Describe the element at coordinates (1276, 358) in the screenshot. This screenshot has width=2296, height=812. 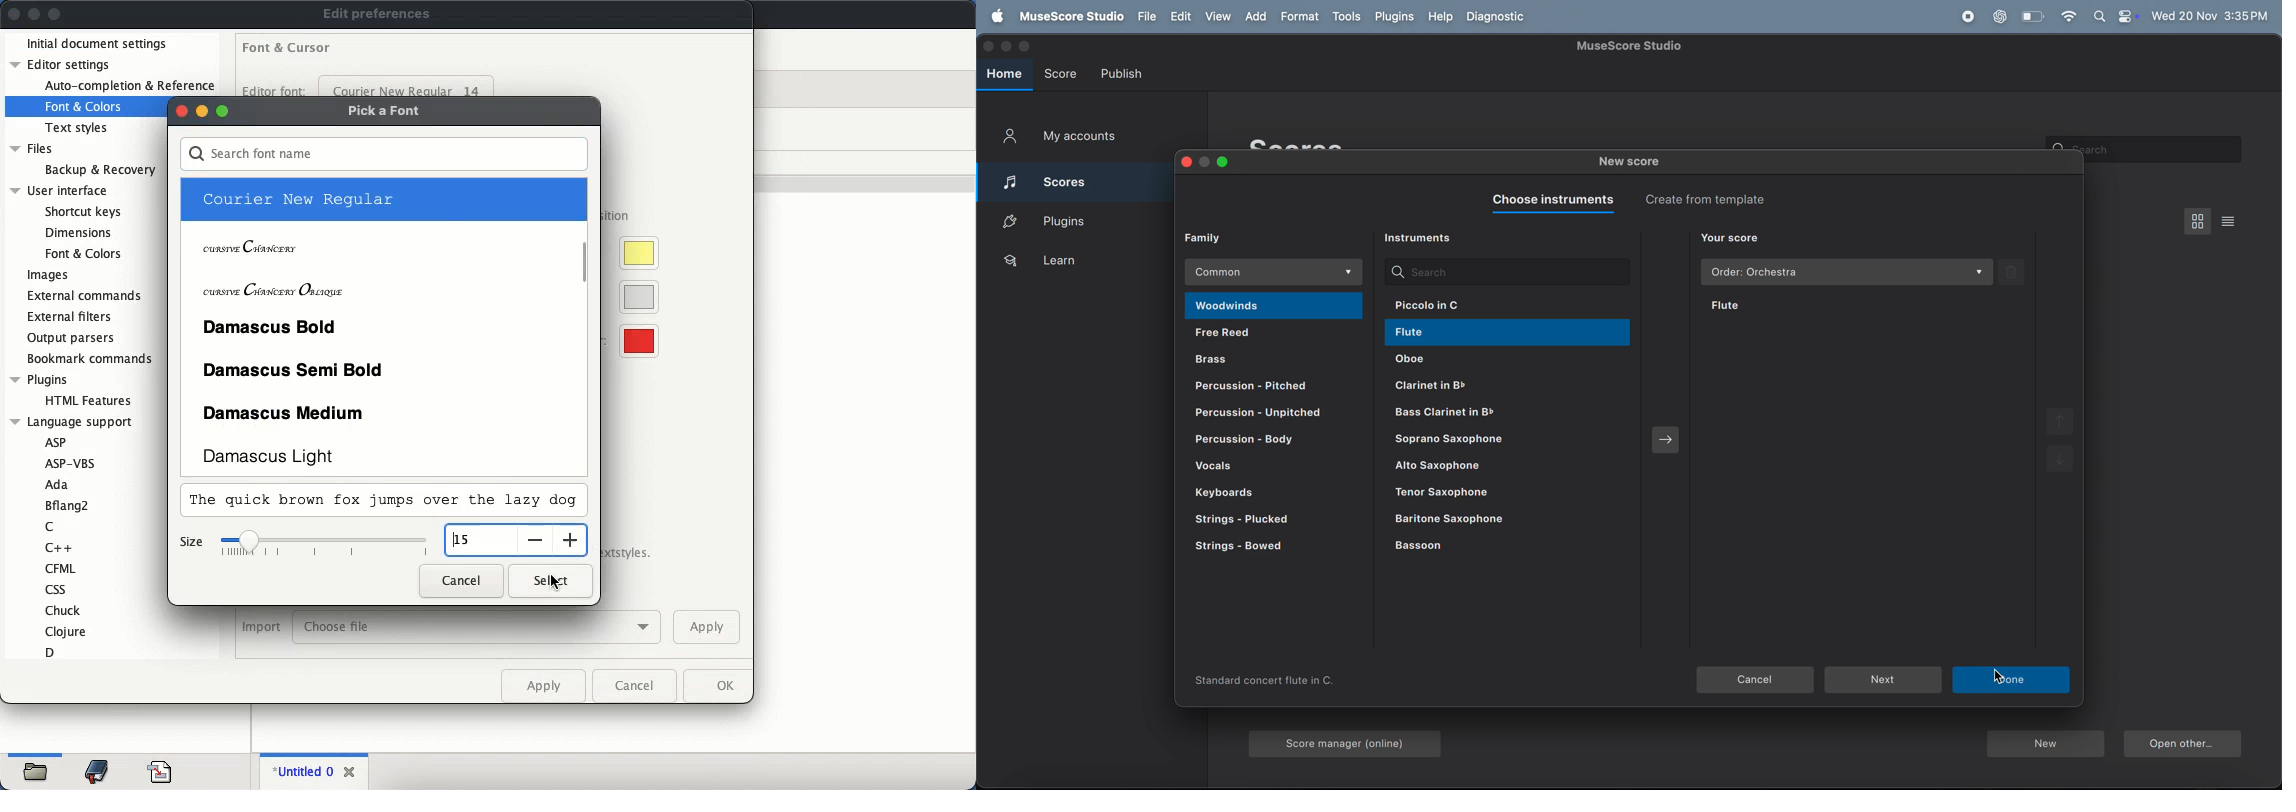
I see `brass` at that location.